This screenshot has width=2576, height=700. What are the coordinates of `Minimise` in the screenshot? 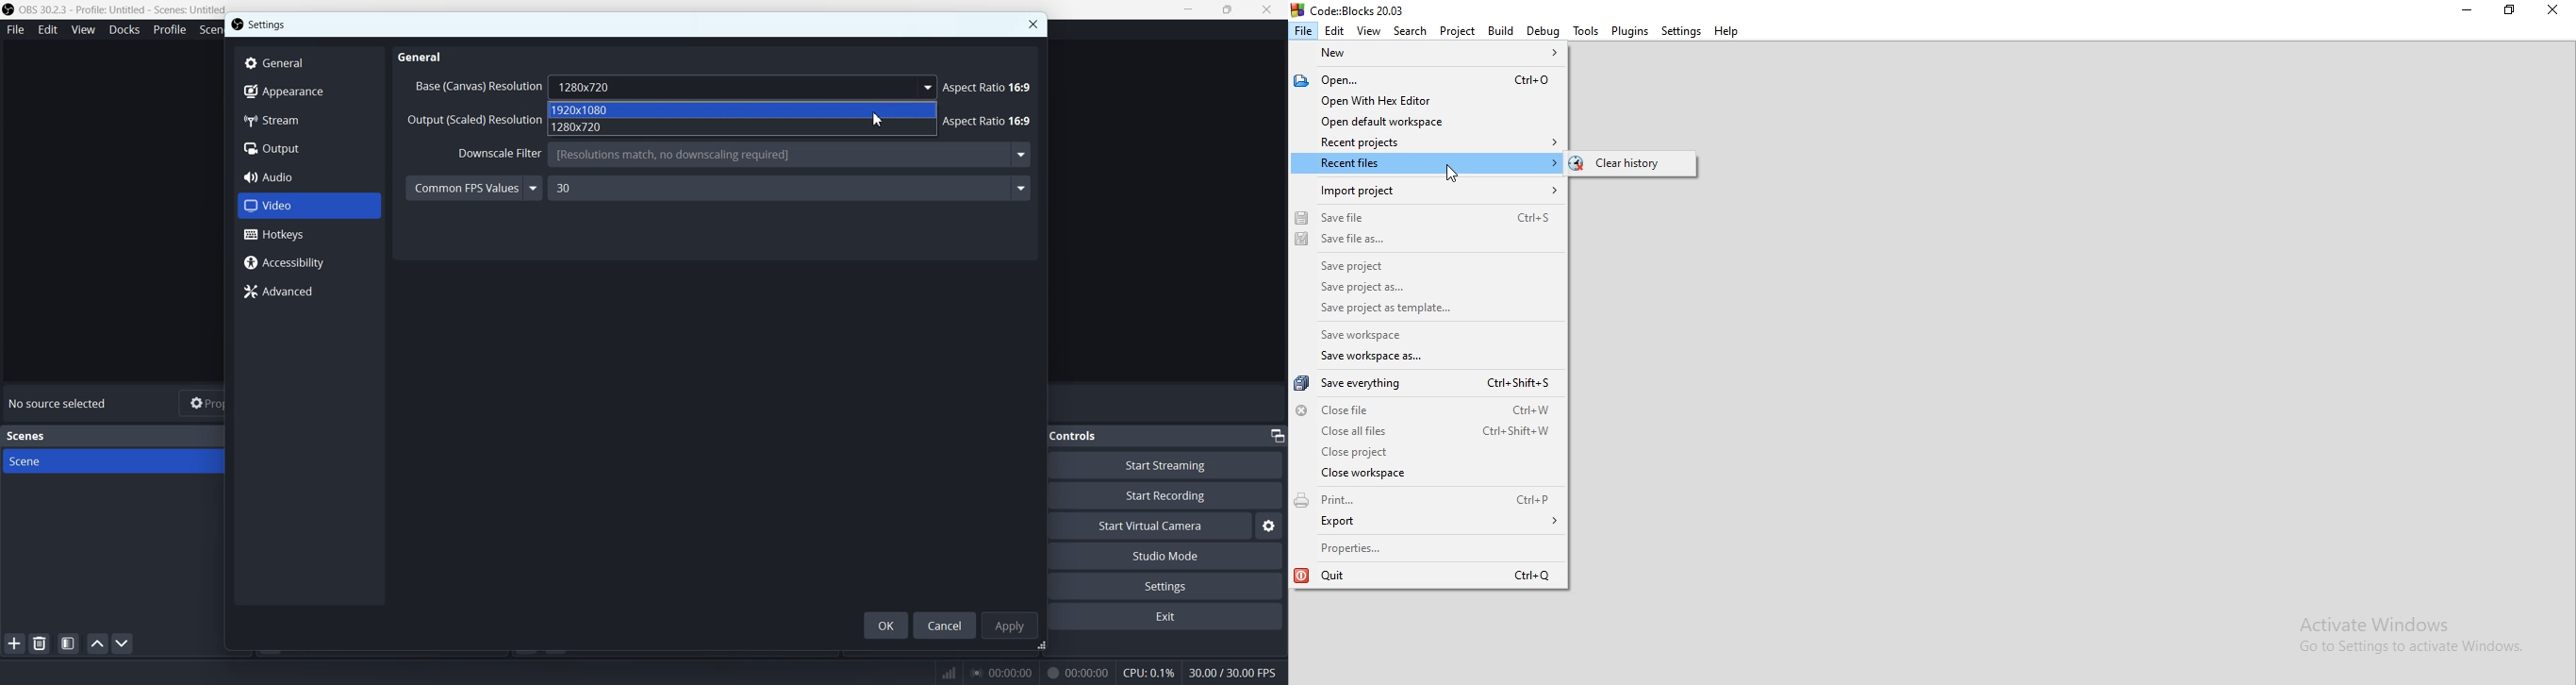 It's located at (2554, 10).